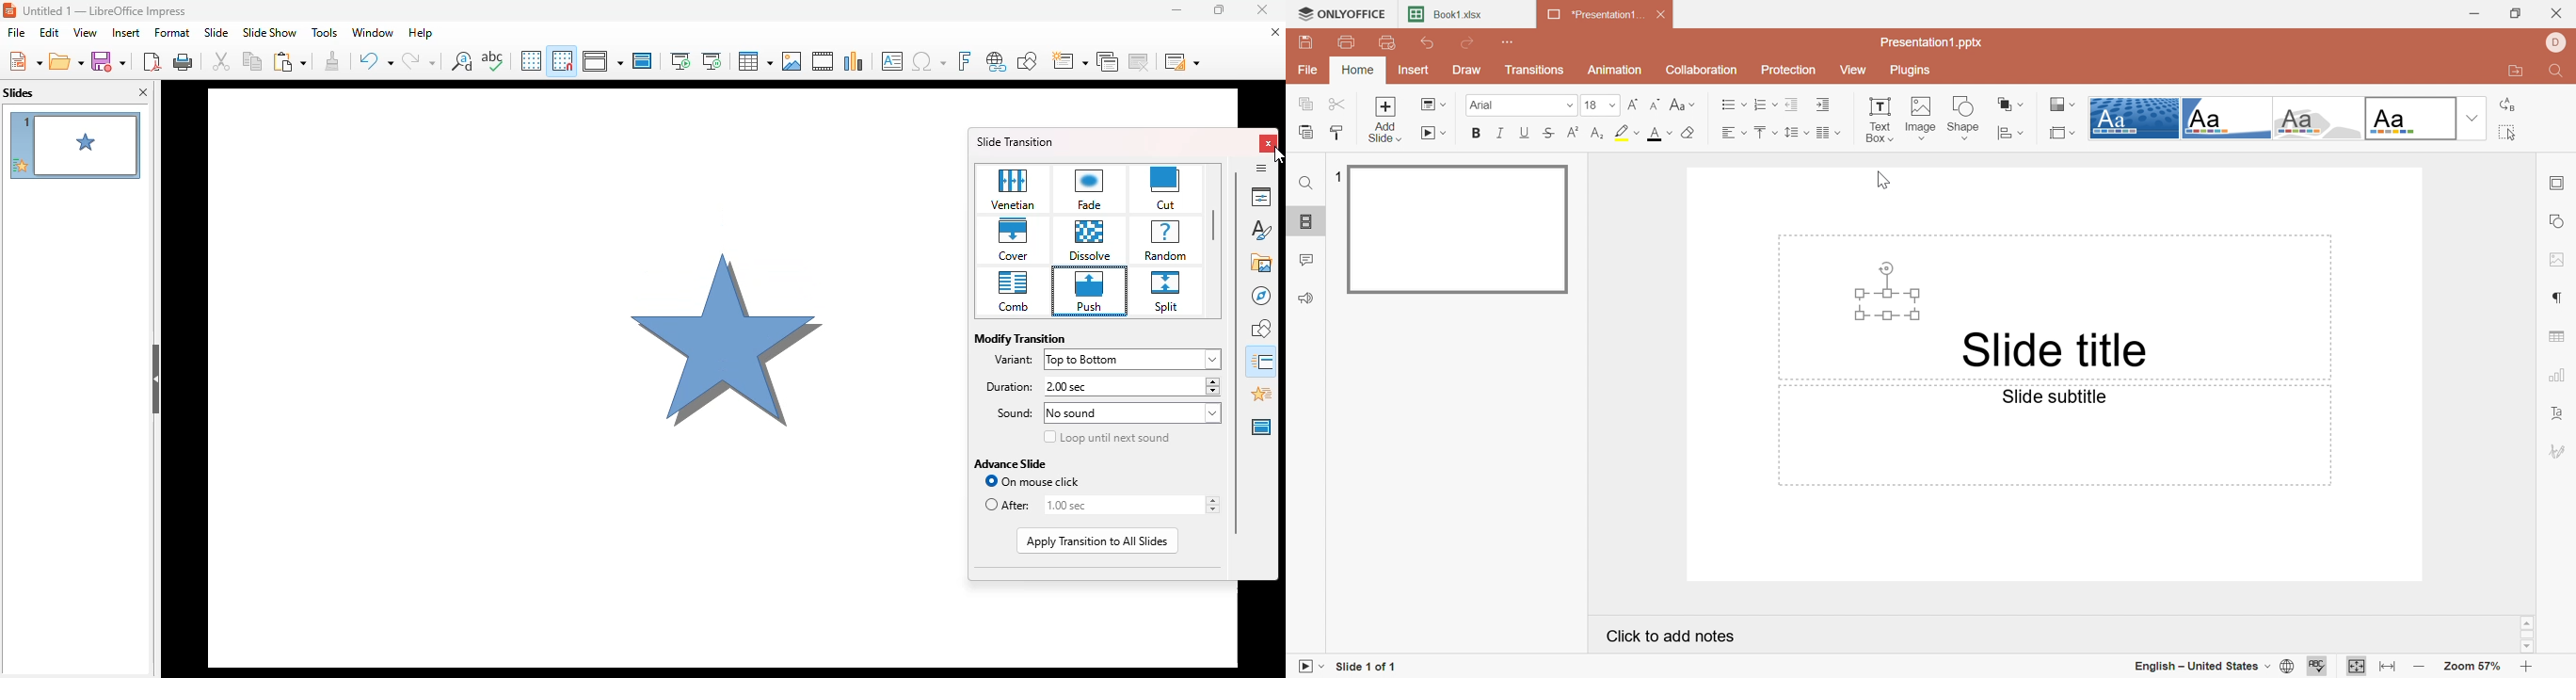 This screenshot has width=2576, height=700. What do you see at coordinates (2422, 666) in the screenshot?
I see `Zoom out` at bounding box center [2422, 666].